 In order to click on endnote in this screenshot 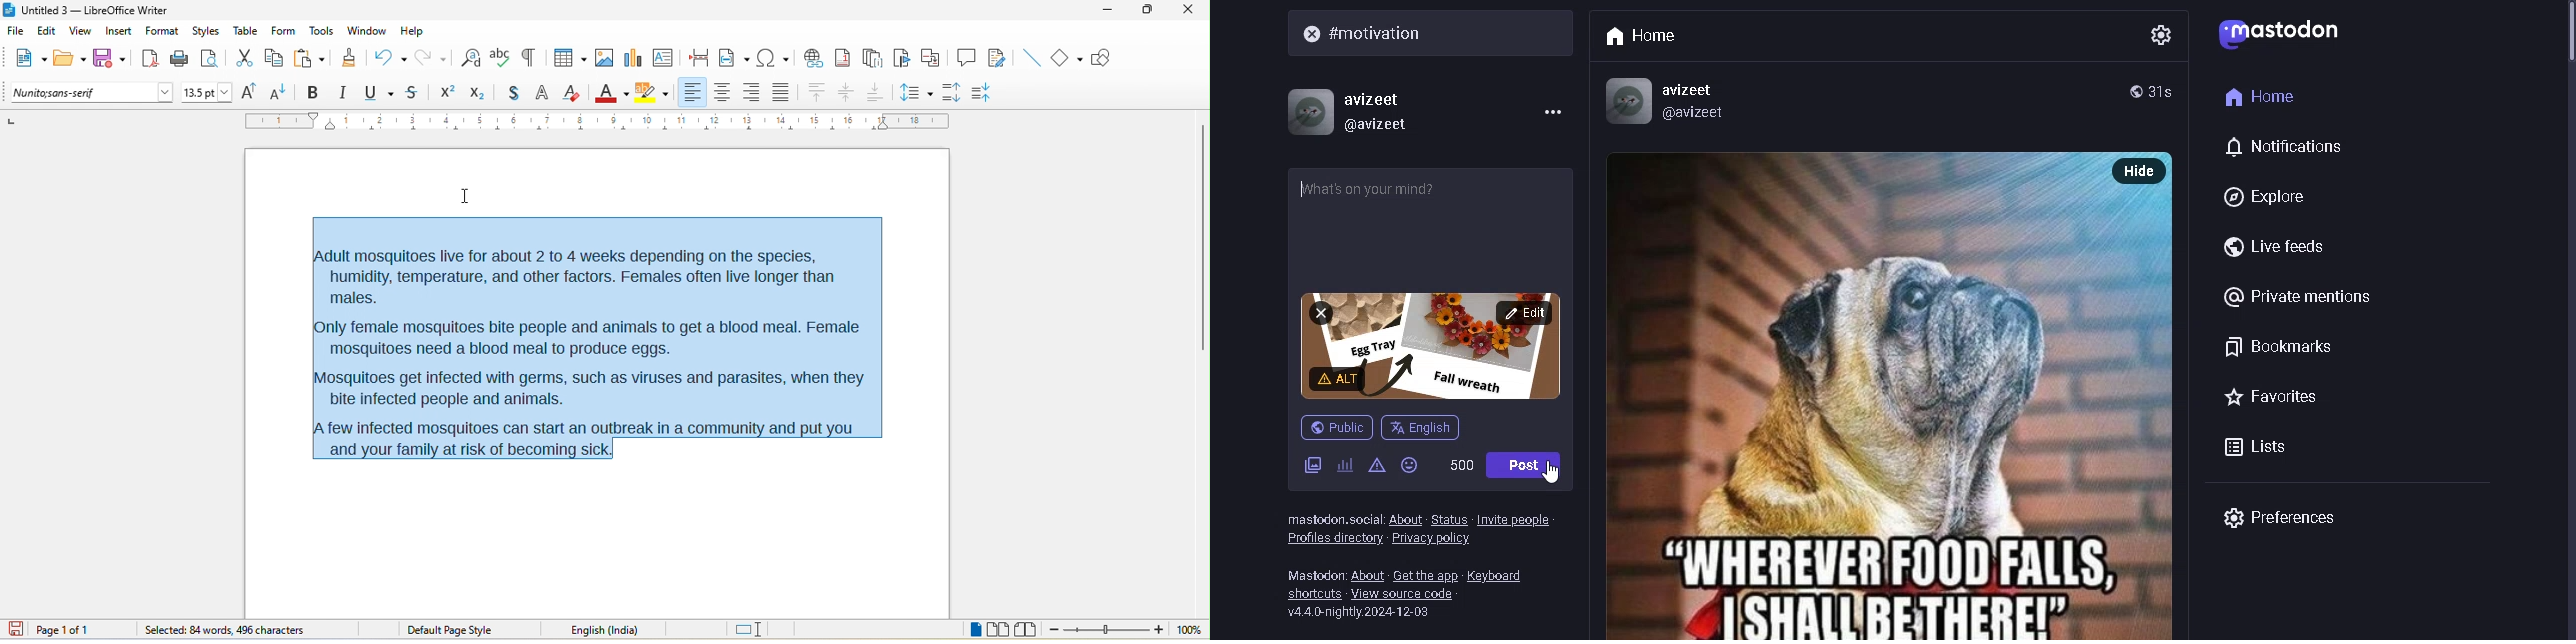, I will do `click(873, 59)`.